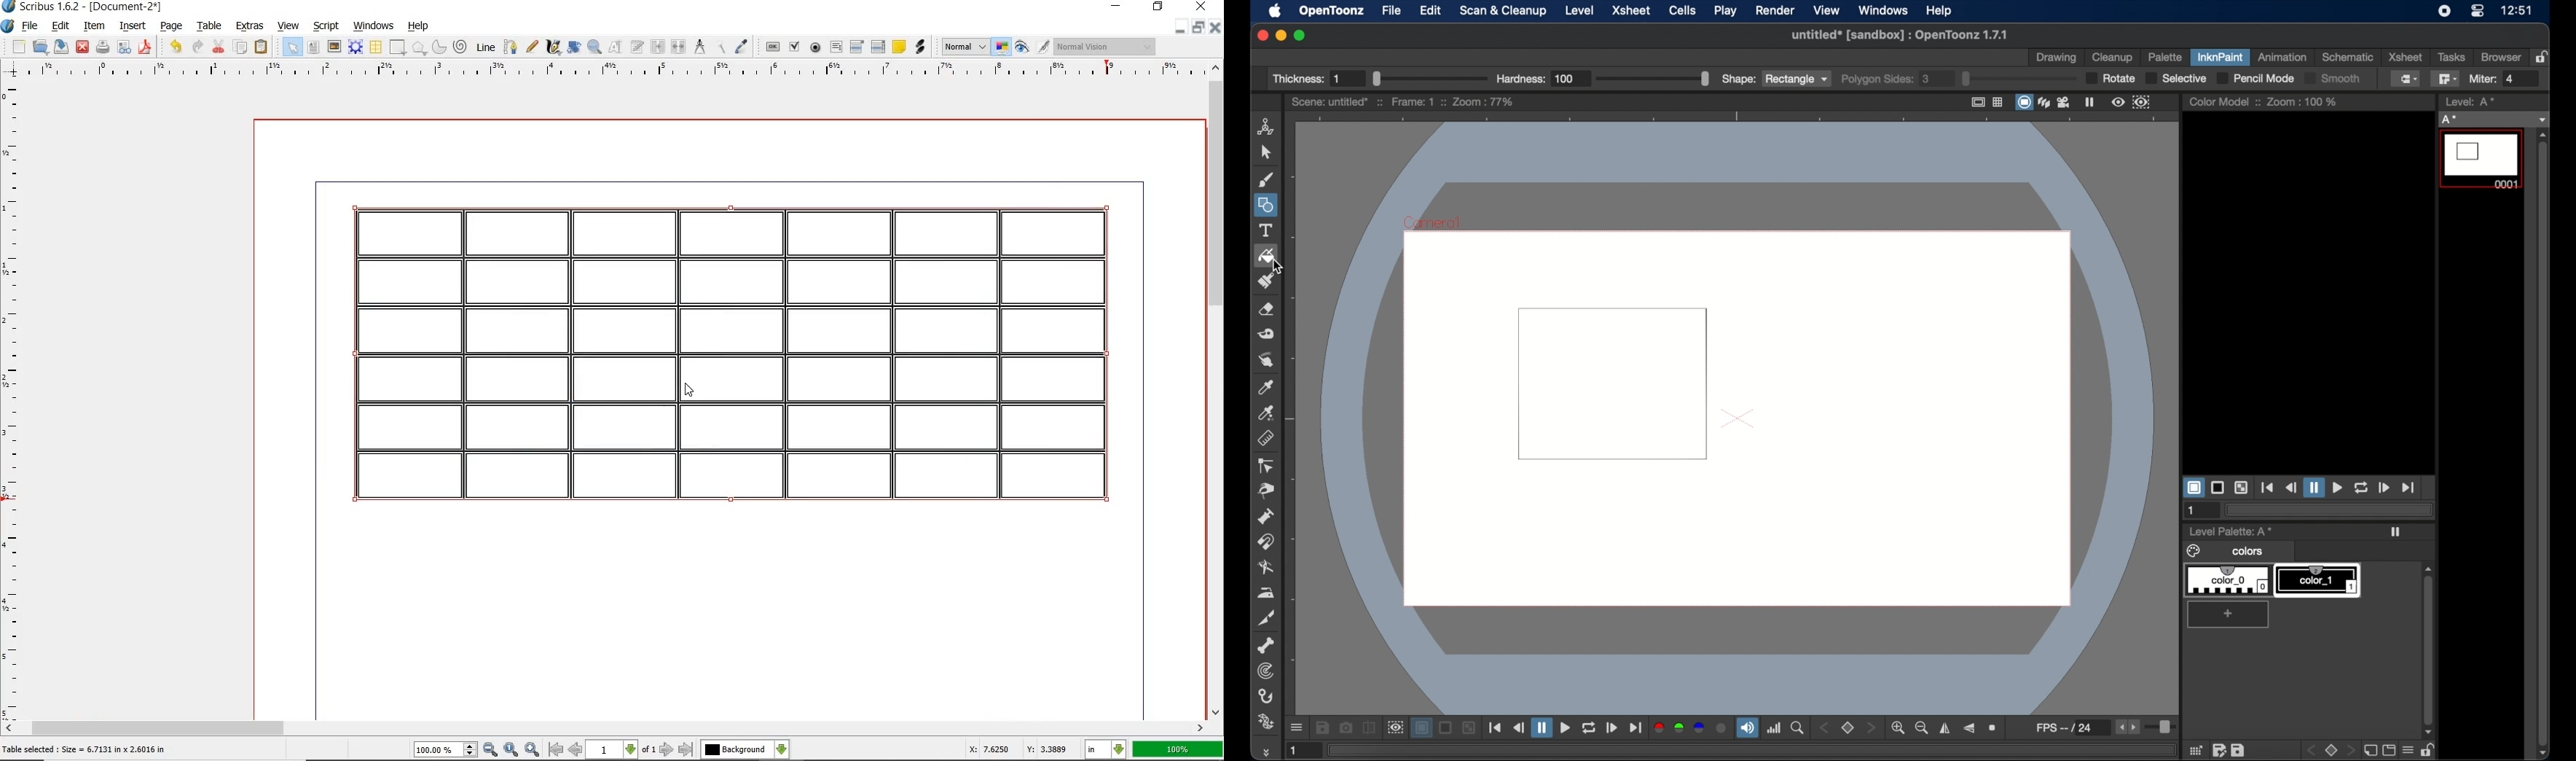  I want to click on file, so click(31, 27).